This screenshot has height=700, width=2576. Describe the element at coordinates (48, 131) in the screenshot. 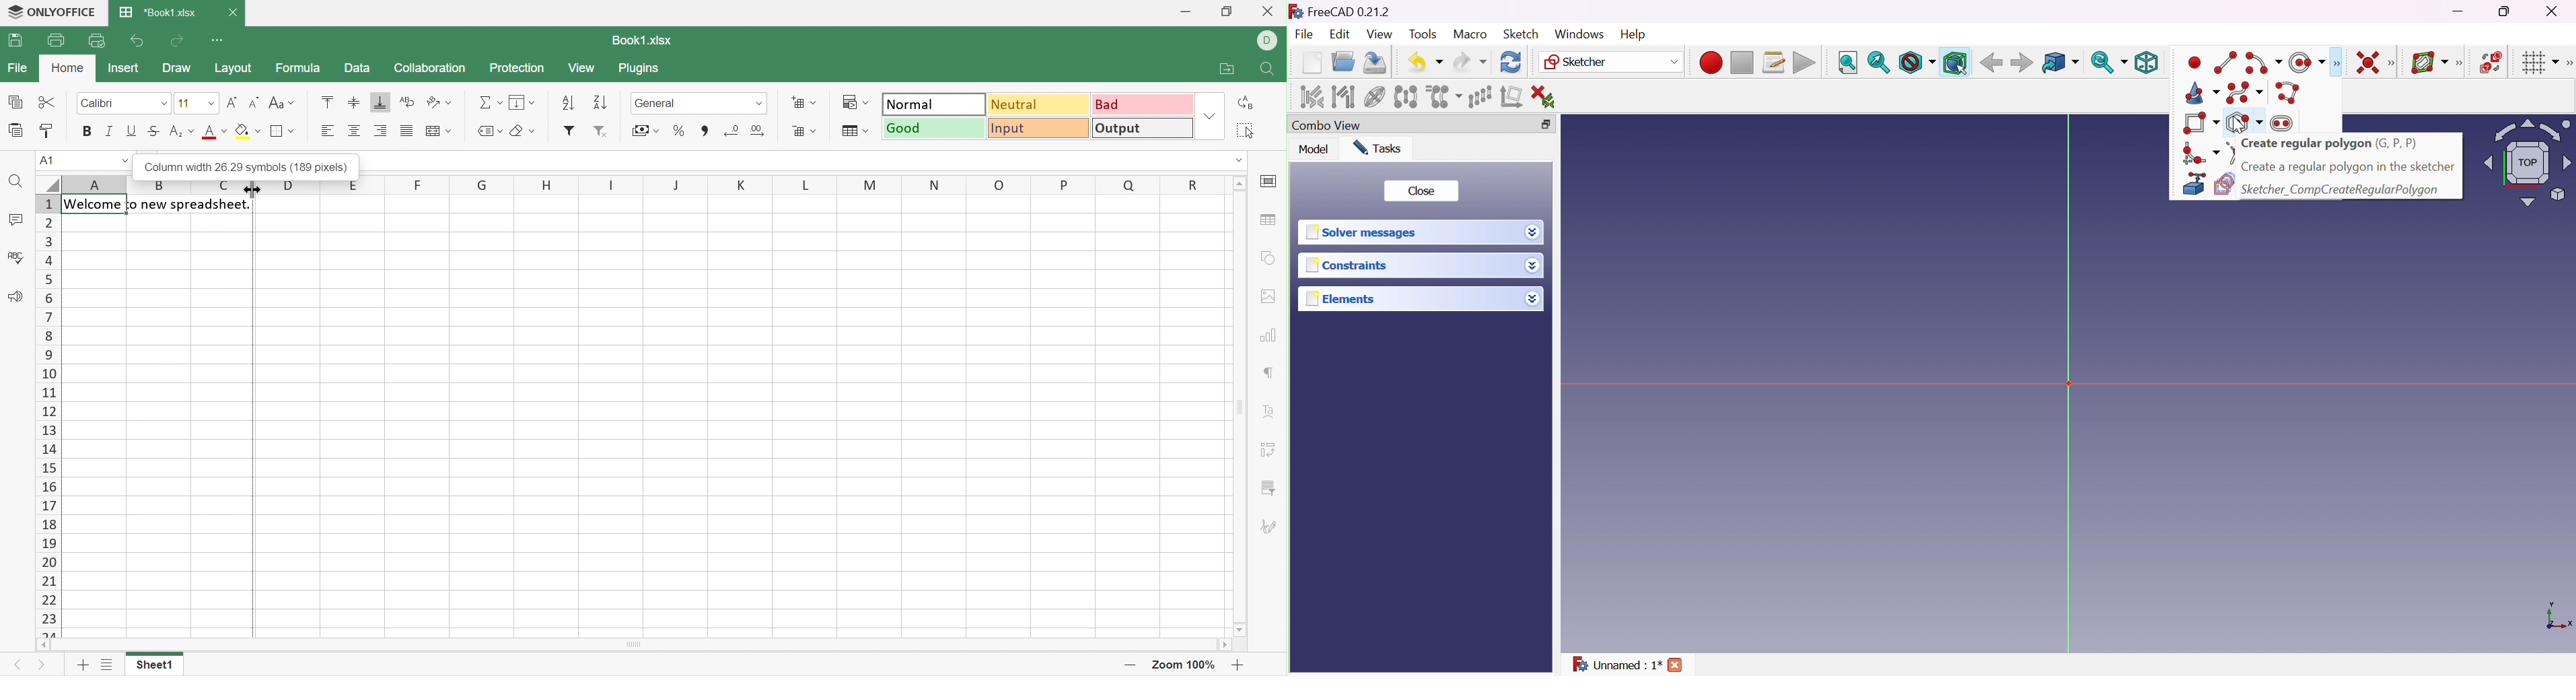

I see `Copy Style` at that location.